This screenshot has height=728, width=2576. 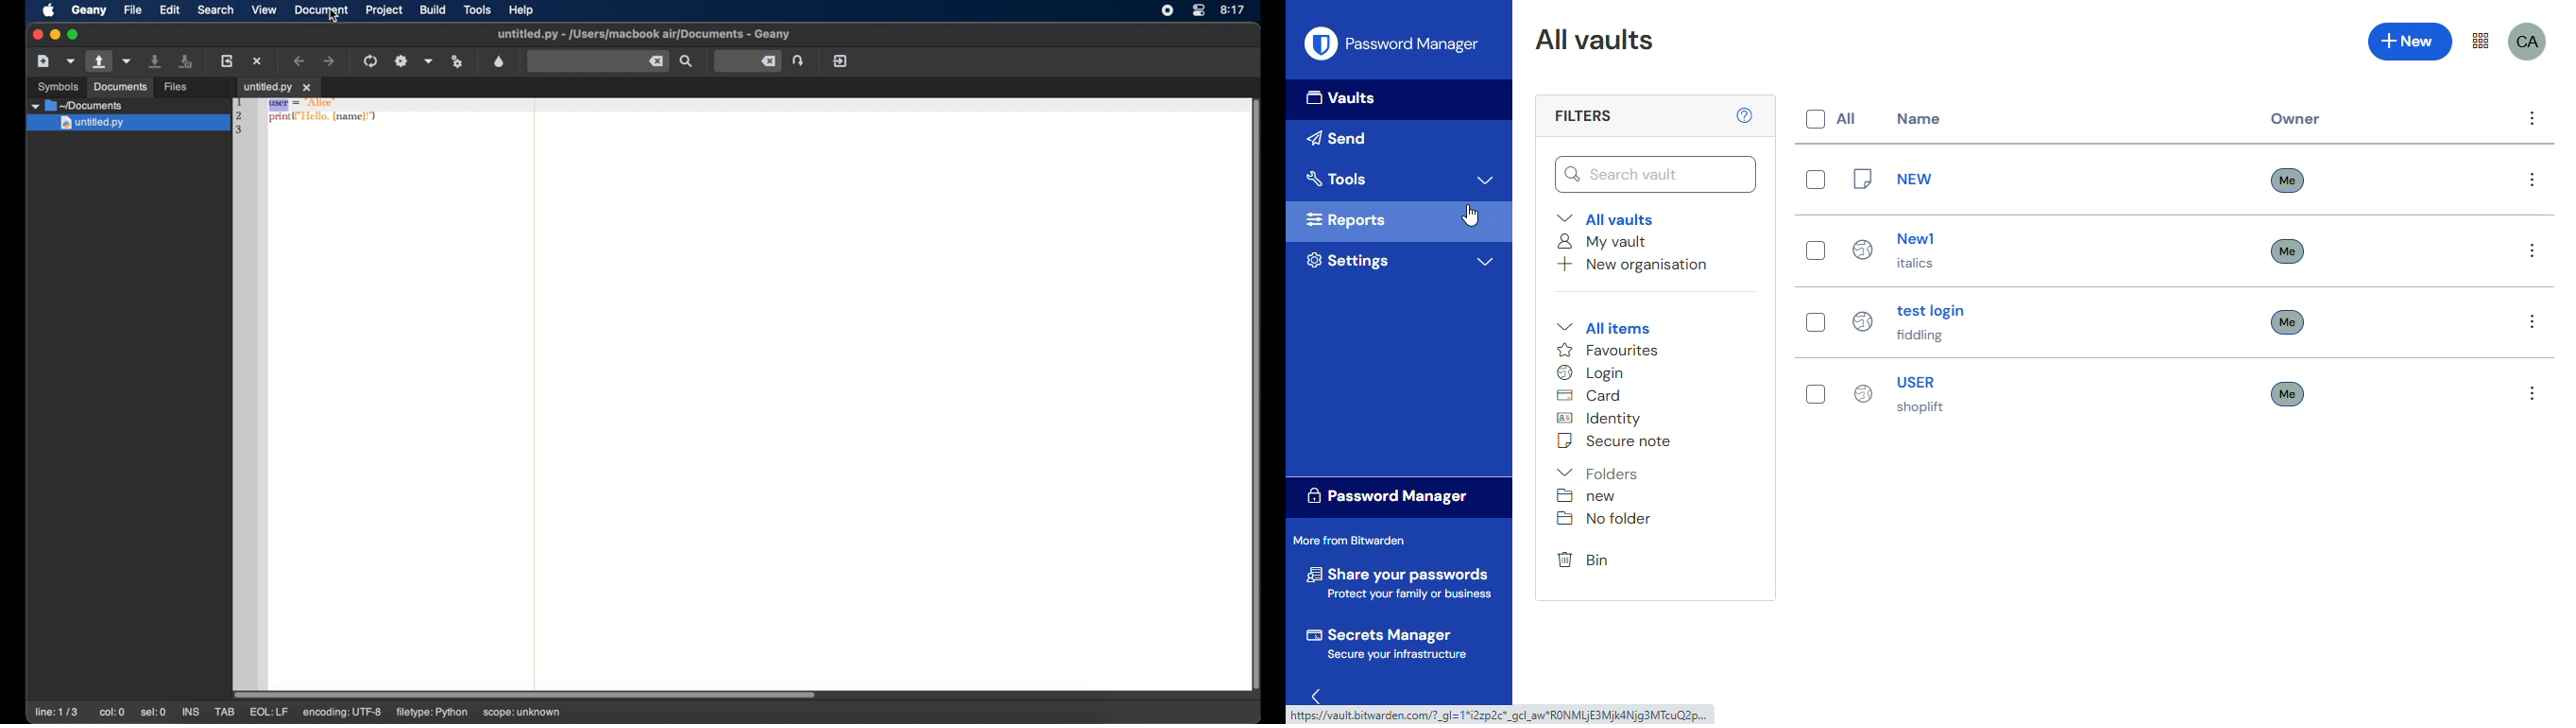 I want to click on new, so click(x=1895, y=178).